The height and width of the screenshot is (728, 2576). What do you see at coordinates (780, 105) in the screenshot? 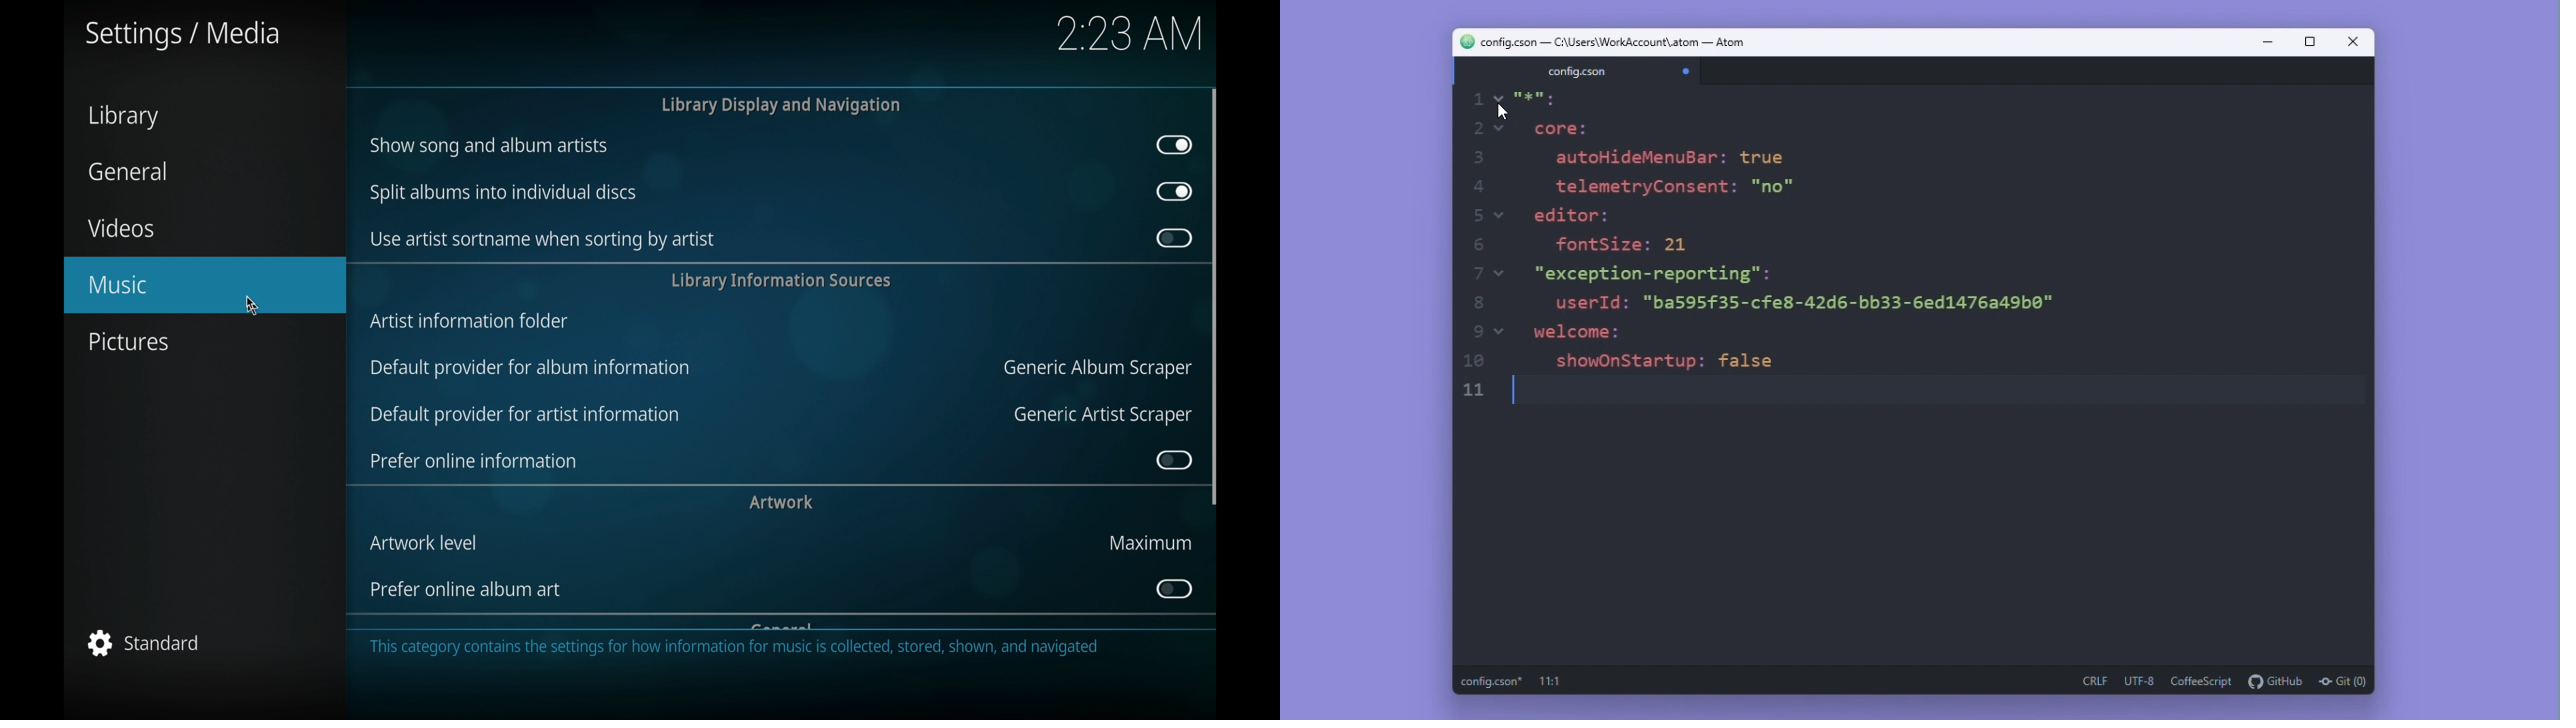
I see `library display and navigation` at bounding box center [780, 105].